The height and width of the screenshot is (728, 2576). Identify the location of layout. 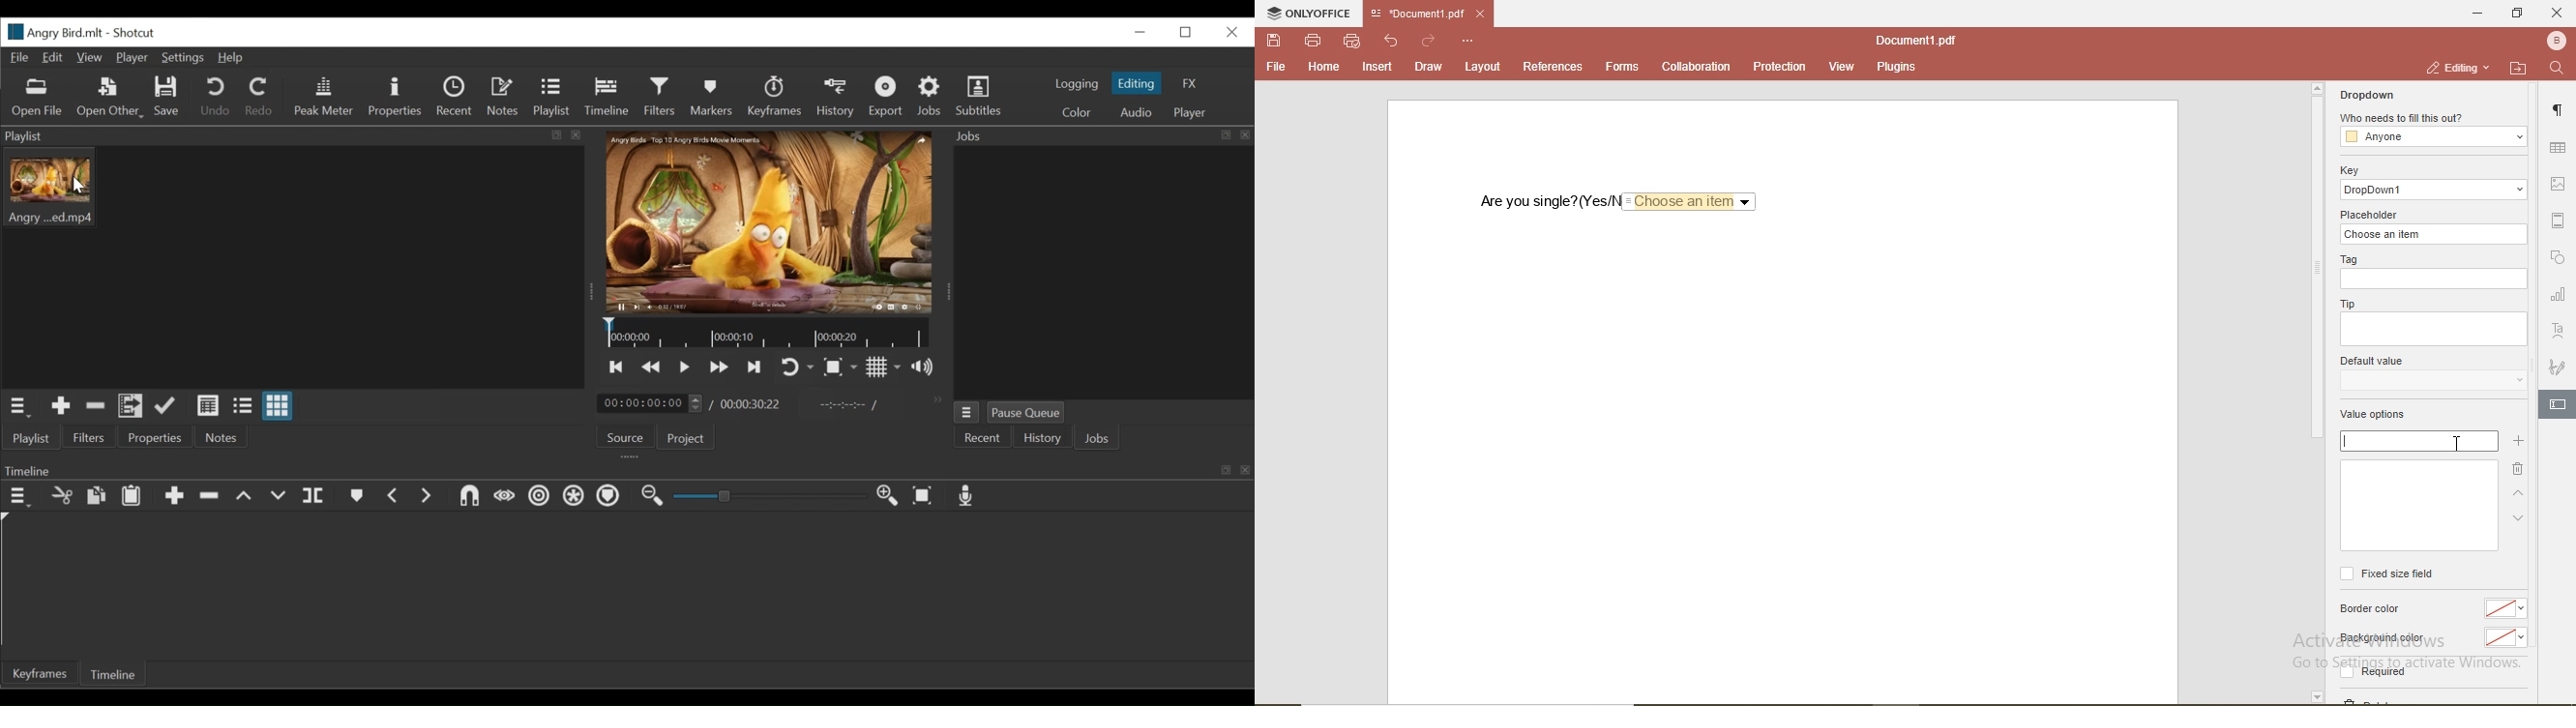
(1480, 67).